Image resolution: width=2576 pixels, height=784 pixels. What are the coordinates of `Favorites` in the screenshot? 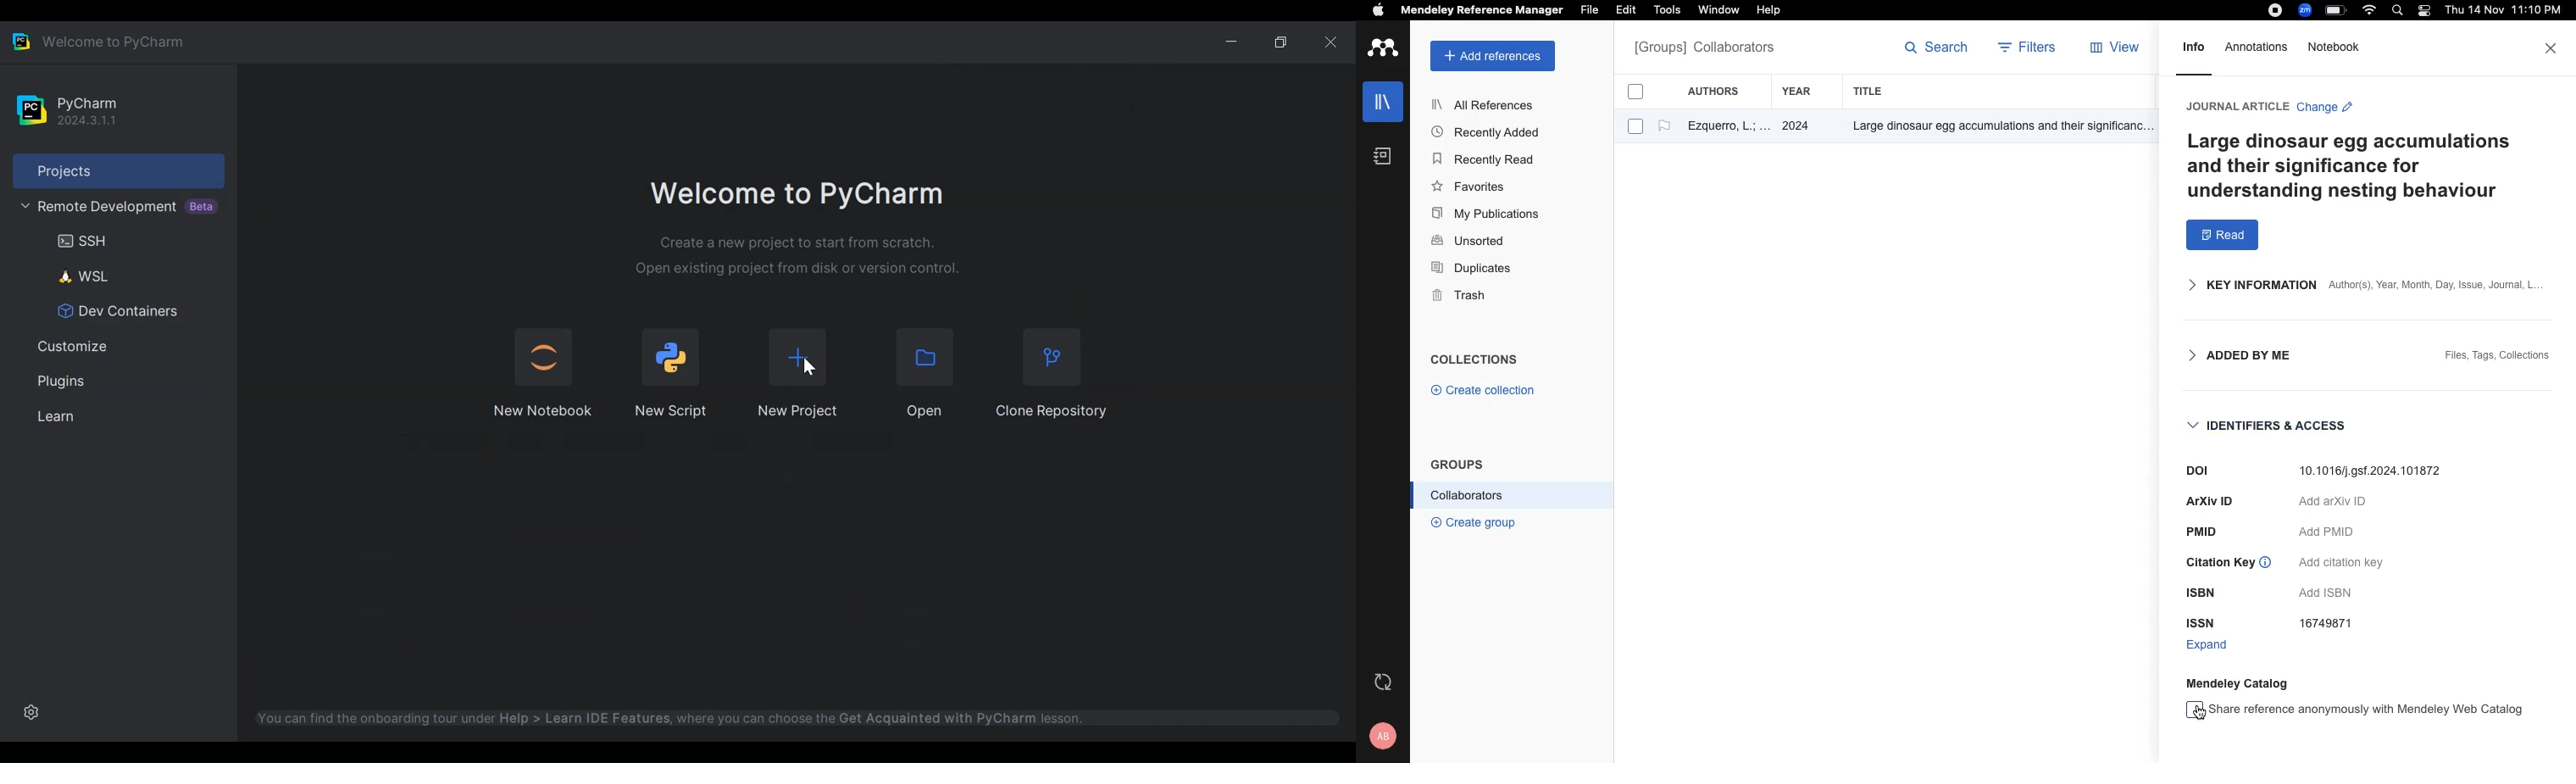 It's located at (1472, 186).